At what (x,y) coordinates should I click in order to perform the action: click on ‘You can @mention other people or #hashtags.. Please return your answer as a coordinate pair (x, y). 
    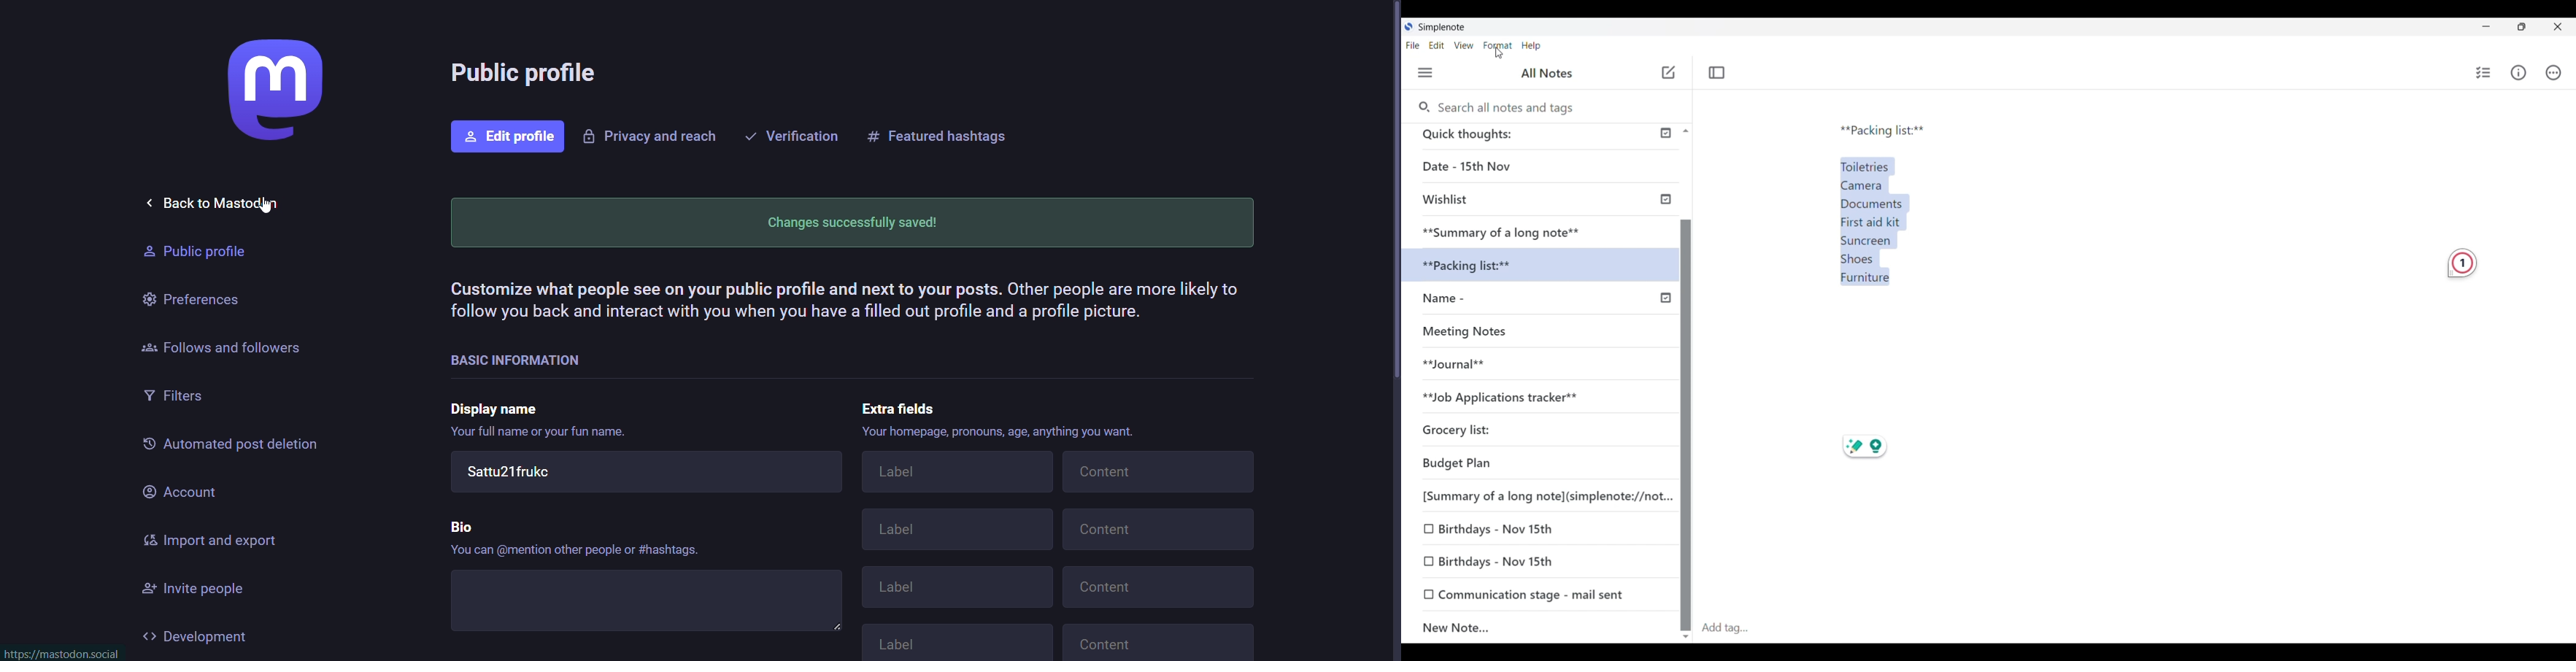
    Looking at the image, I should click on (576, 551).